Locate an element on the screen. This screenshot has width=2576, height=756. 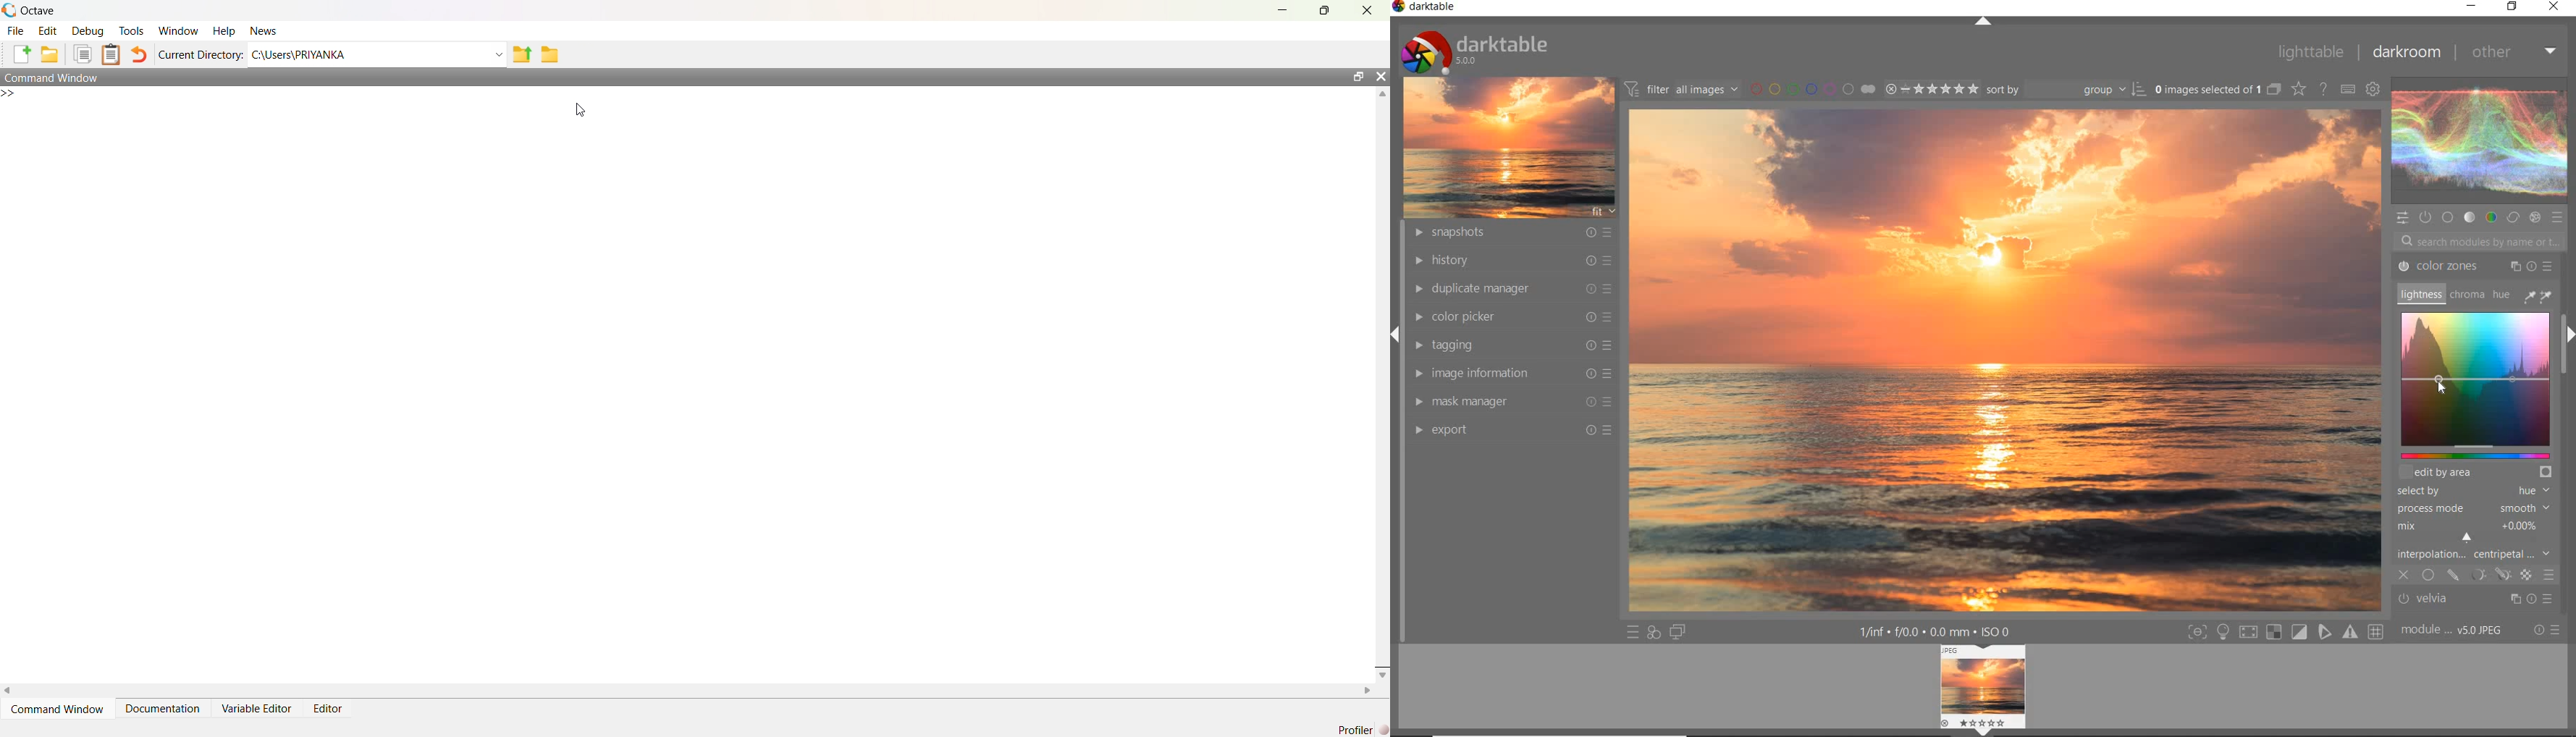
IMAGE is located at coordinates (1509, 146).